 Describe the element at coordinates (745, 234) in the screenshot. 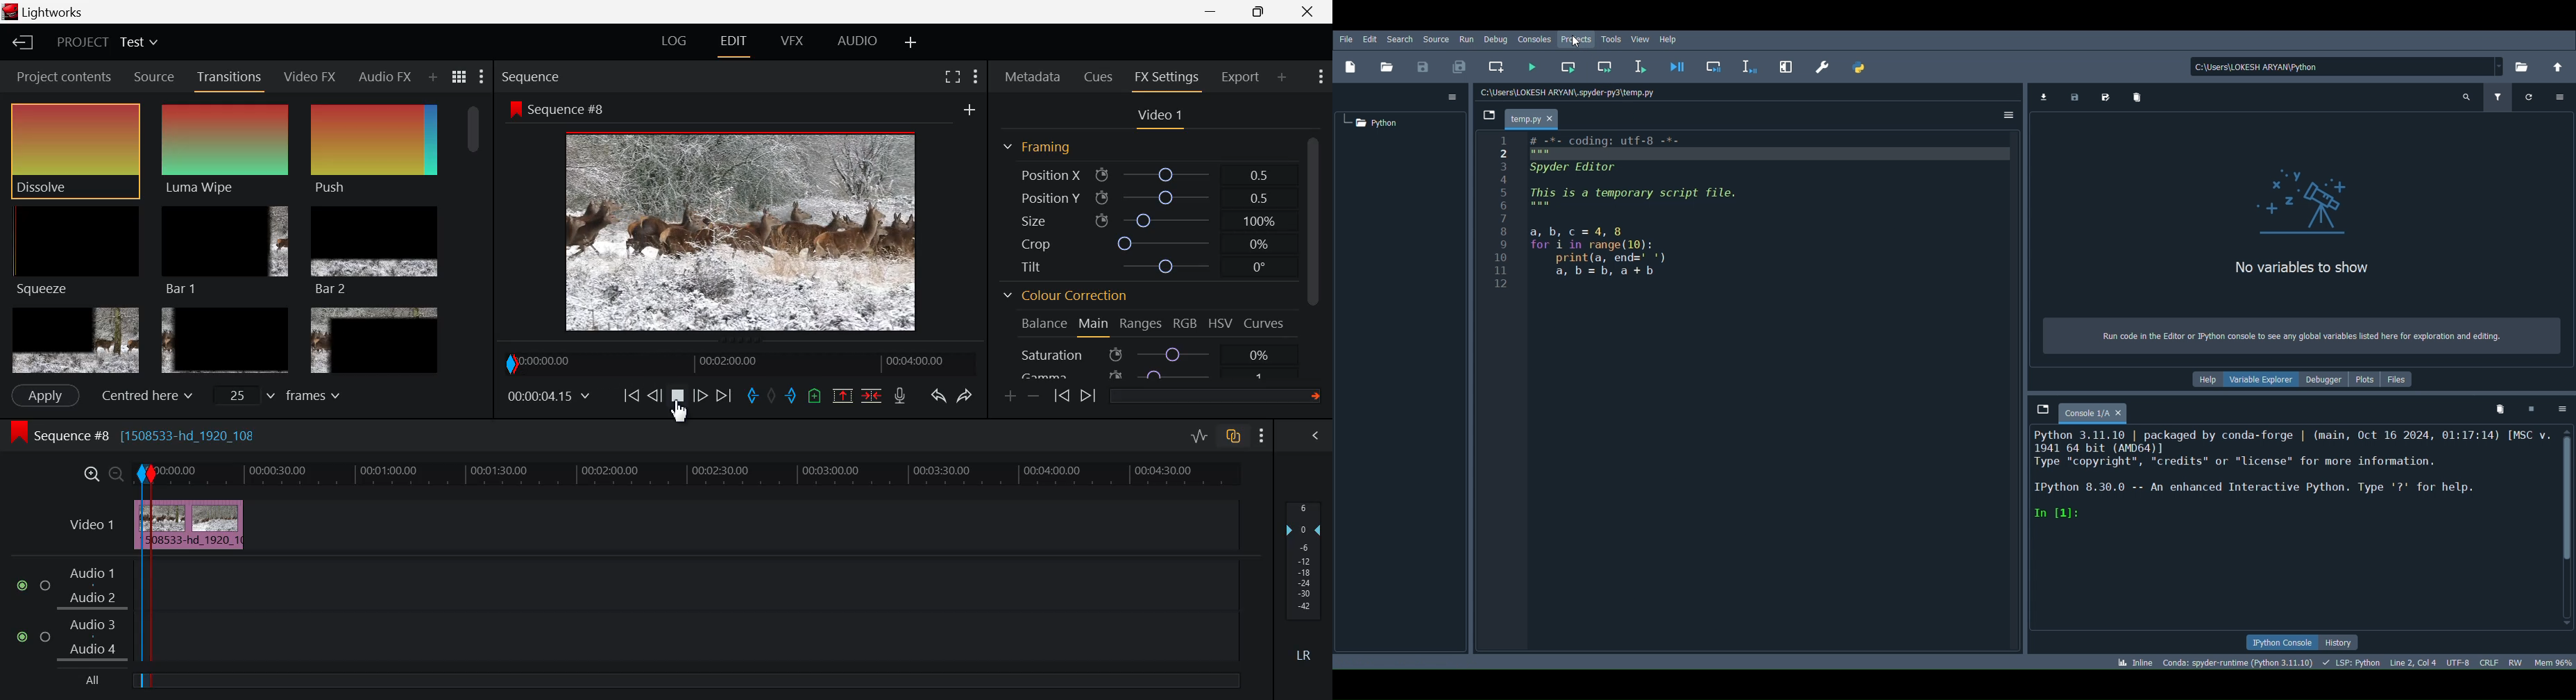

I see `Image` at that location.